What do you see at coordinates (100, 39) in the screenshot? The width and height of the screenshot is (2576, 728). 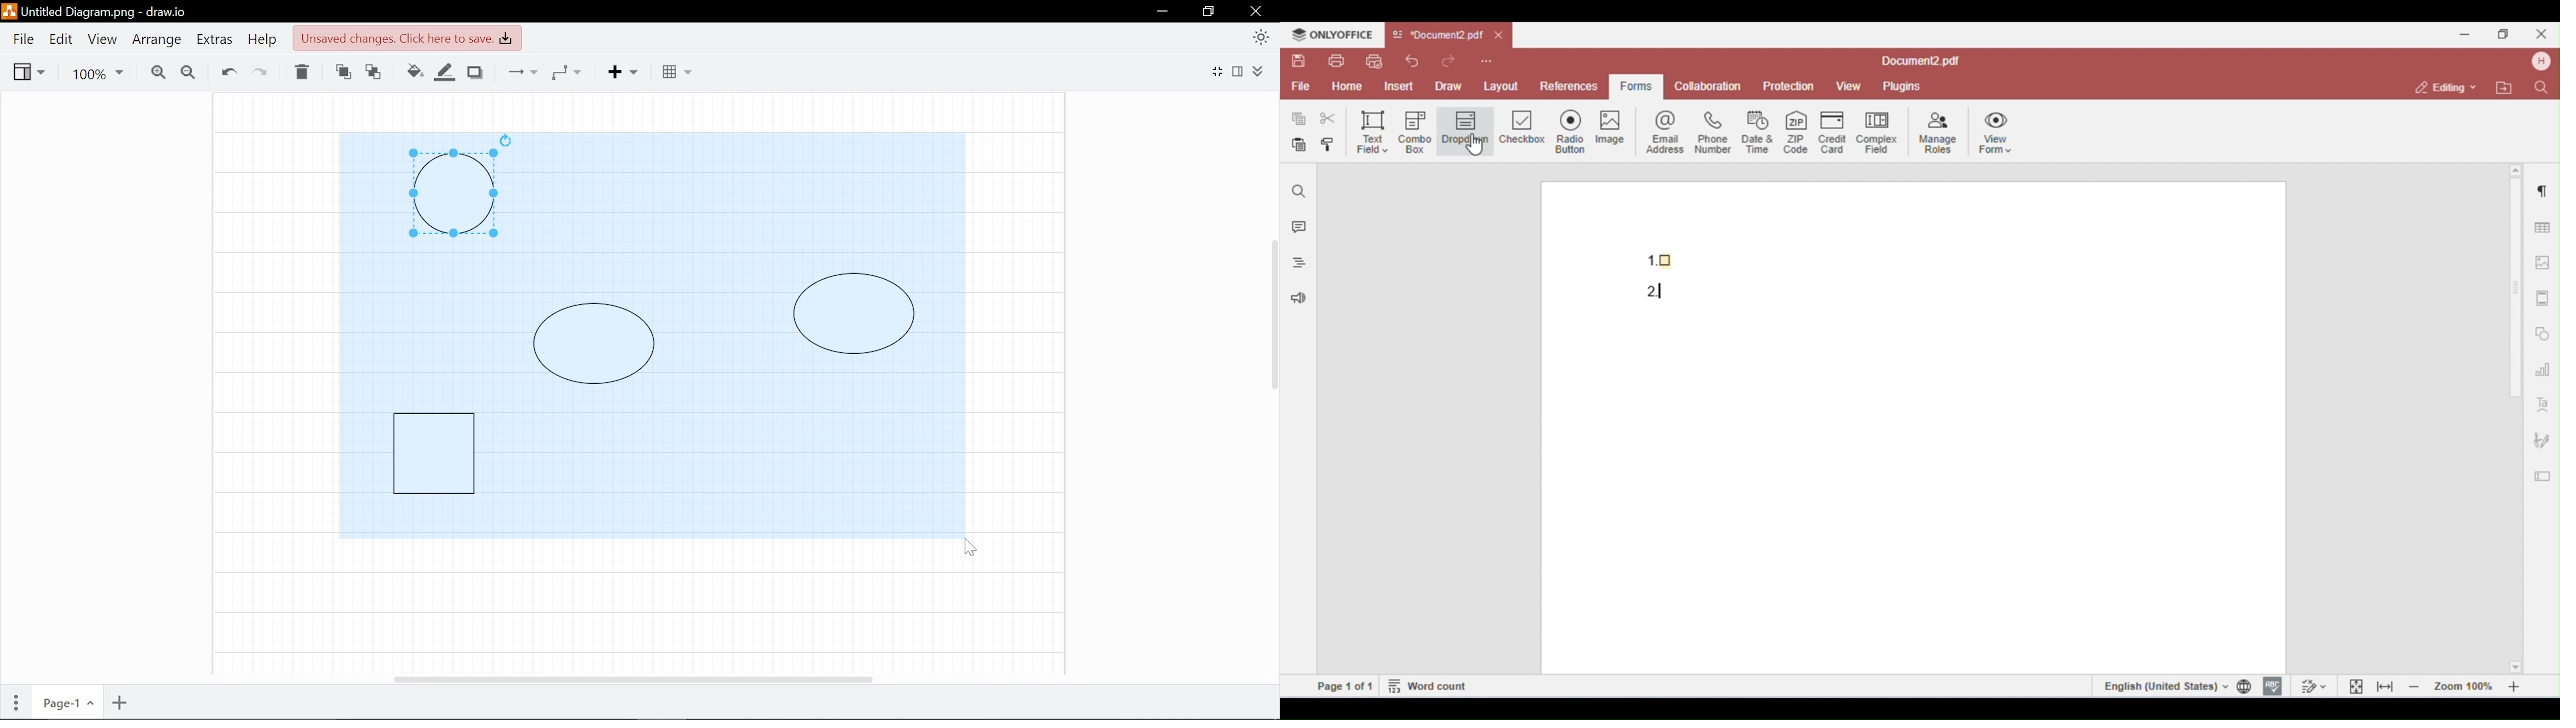 I see `View` at bounding box center [100, 39].